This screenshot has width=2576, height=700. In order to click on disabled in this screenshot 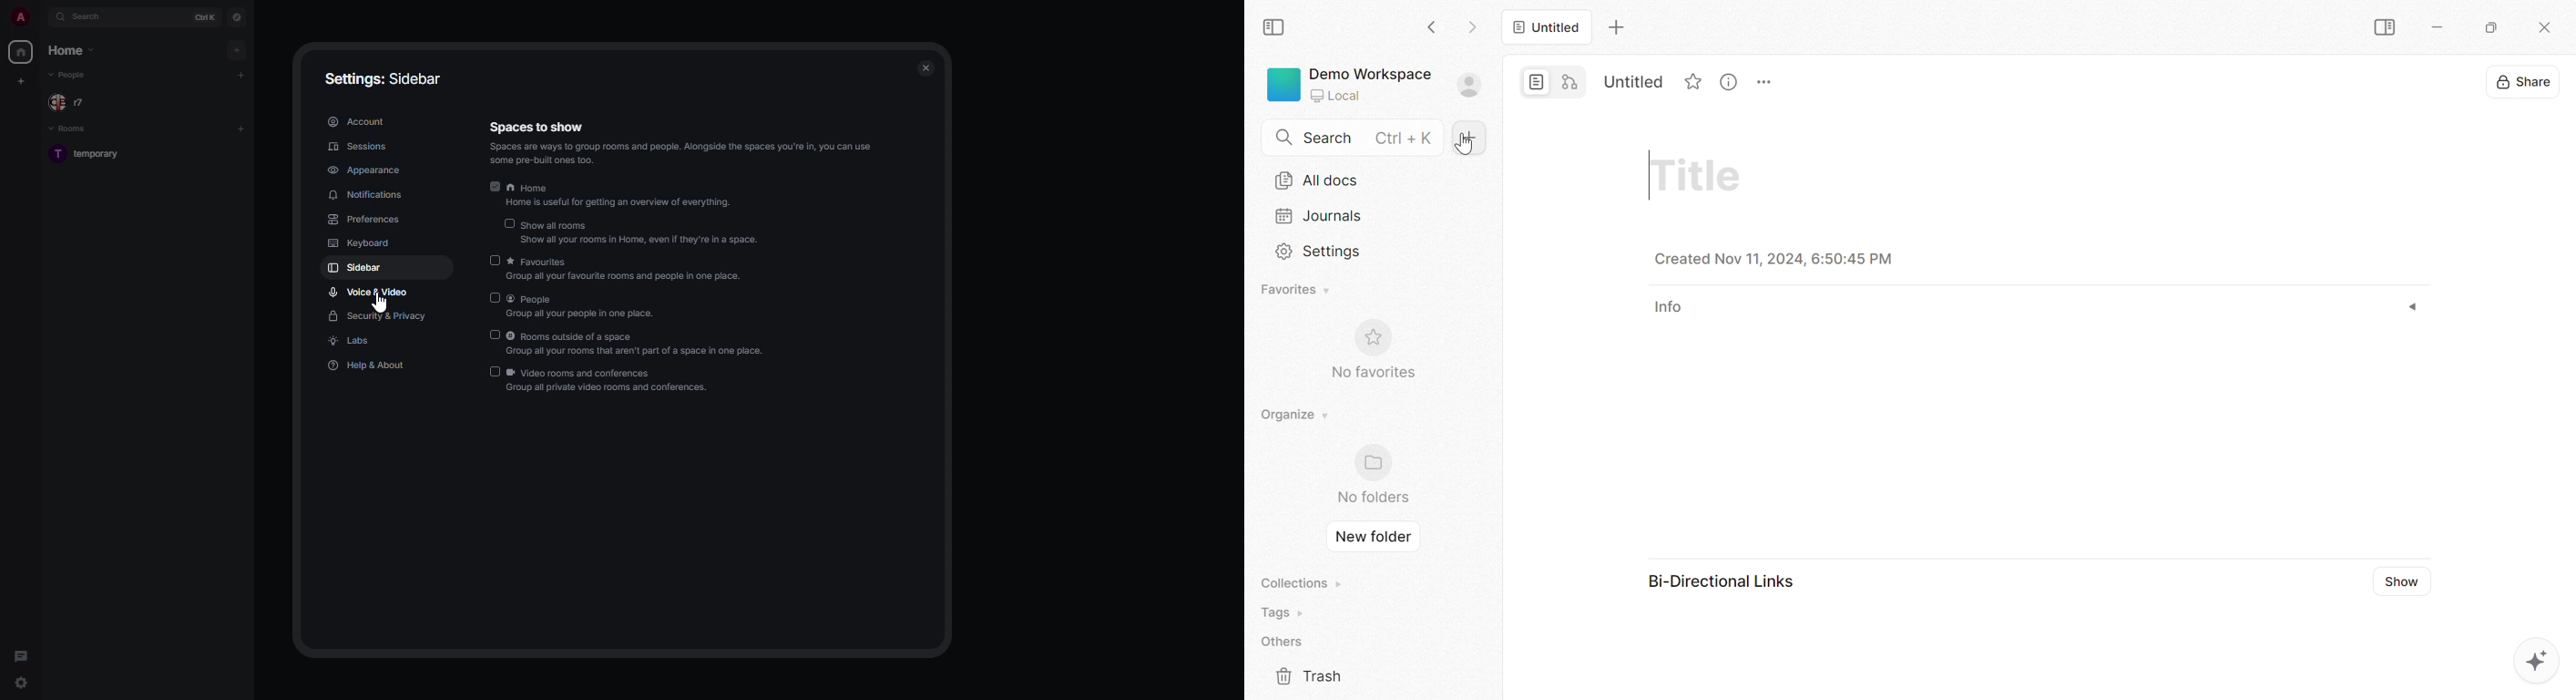, I will do `click(493, 335)`.